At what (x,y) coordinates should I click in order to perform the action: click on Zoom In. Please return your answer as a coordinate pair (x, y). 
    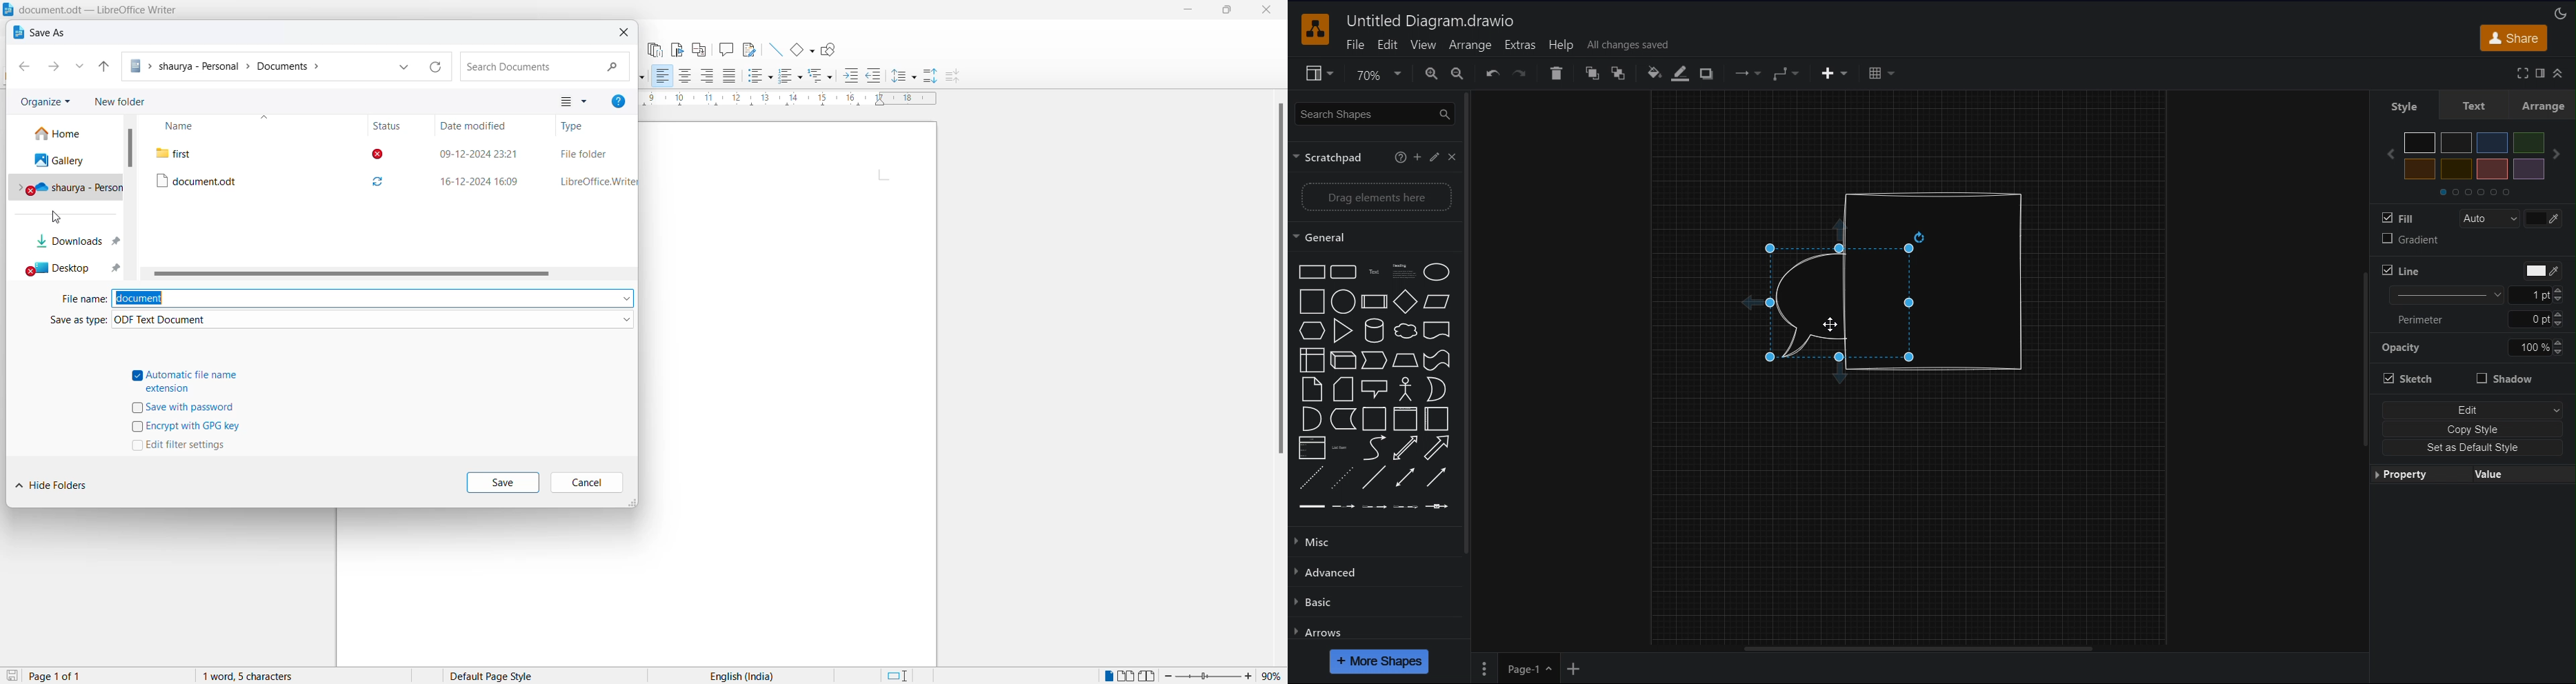
    Looking at the image, I should click on (1429, 74).